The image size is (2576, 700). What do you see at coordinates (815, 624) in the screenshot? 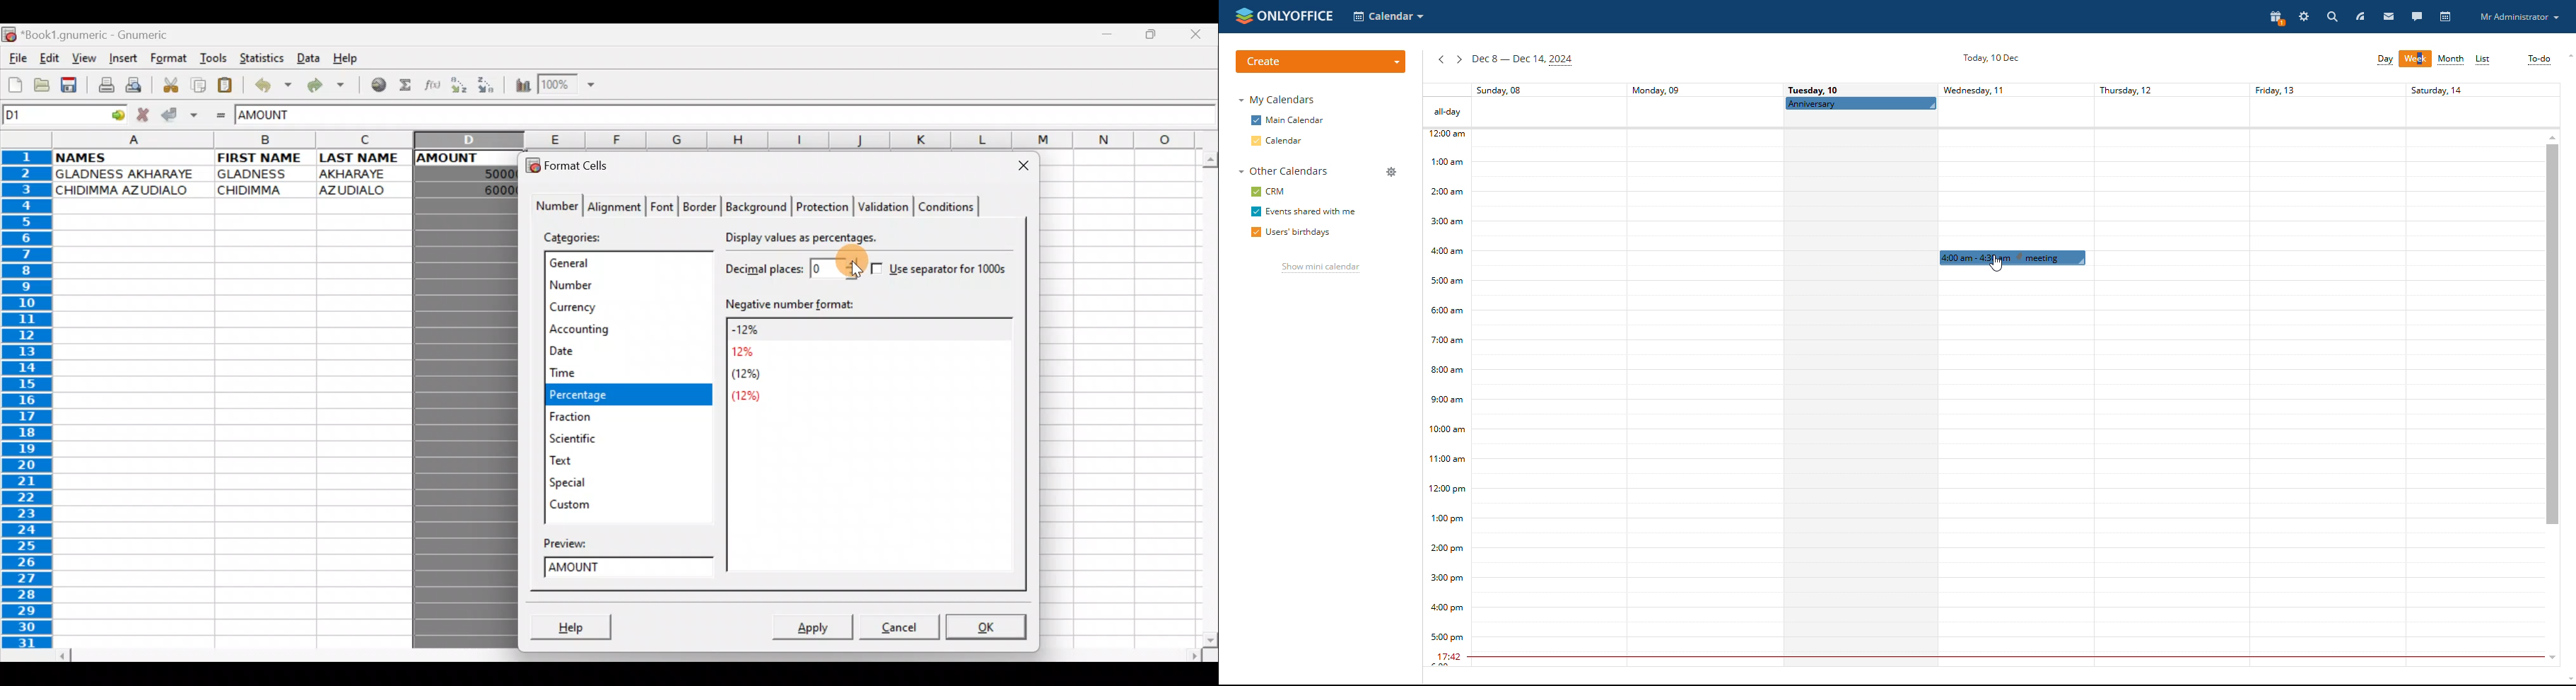
I see `Apply` at bounding box center [815, 624].